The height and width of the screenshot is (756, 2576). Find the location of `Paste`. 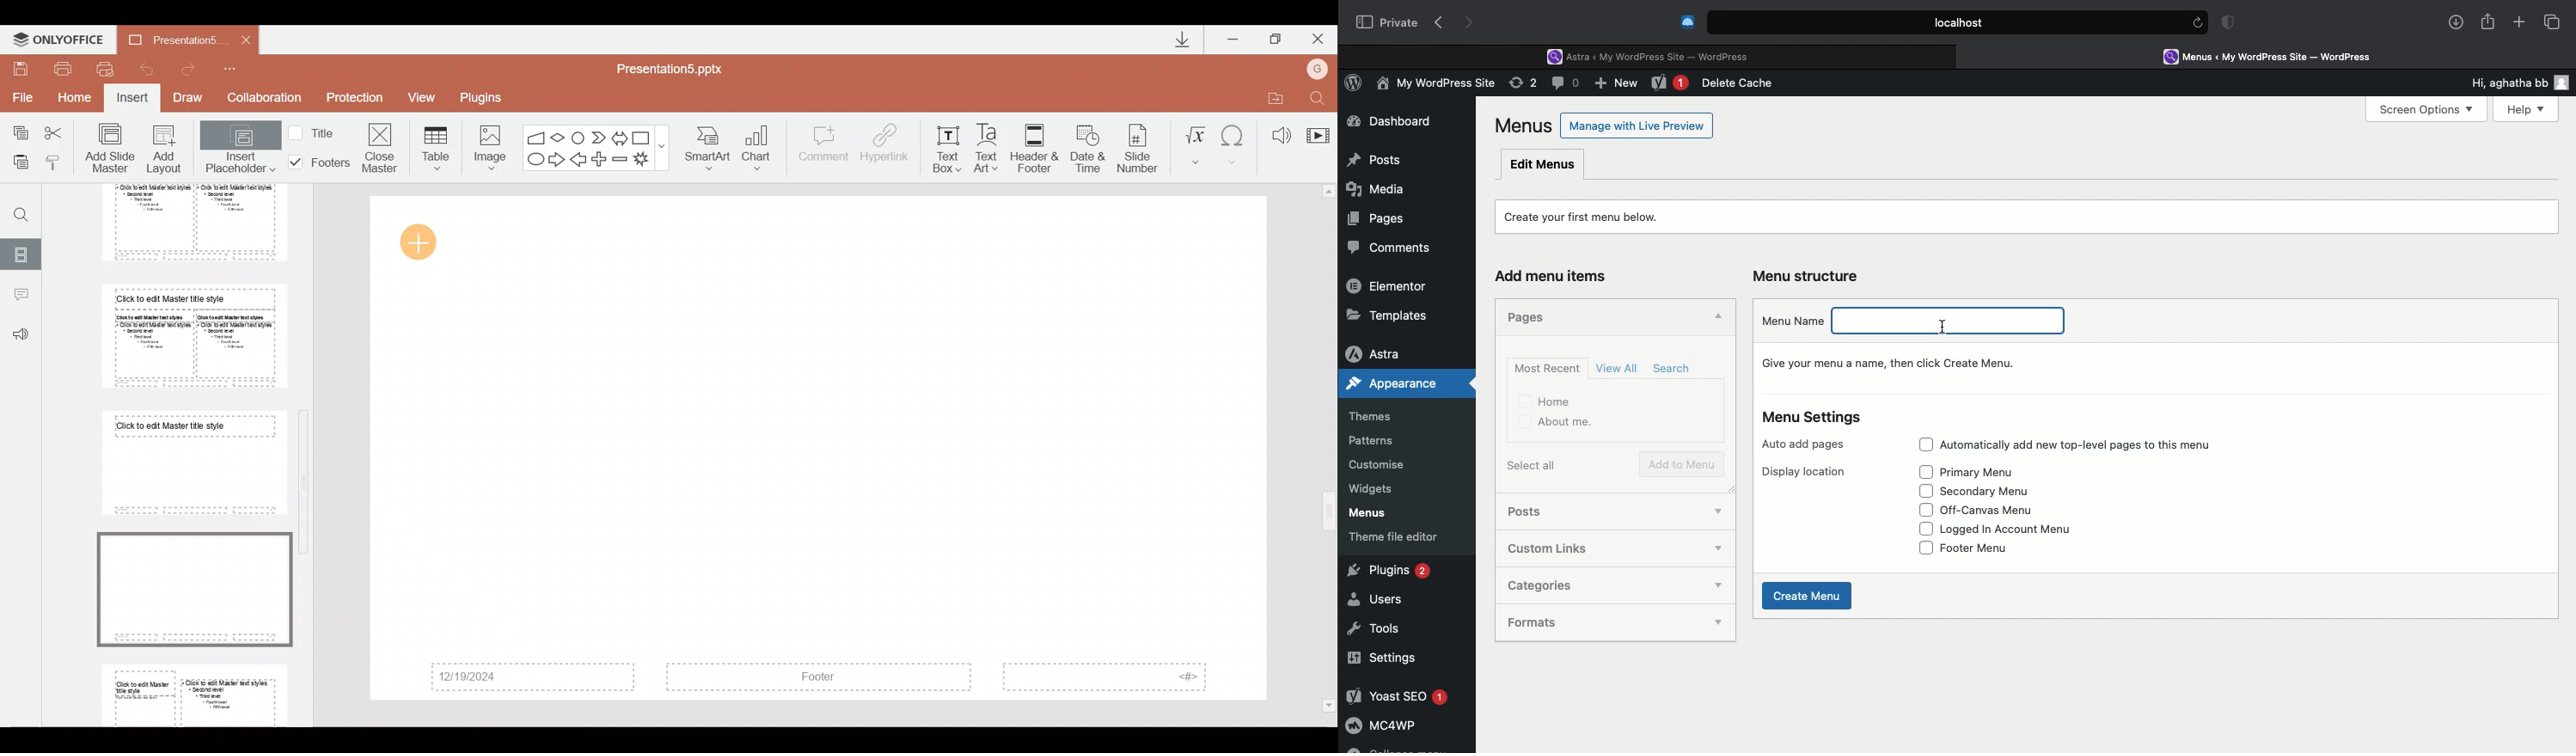

Paste is located at coordinates (20, 164).